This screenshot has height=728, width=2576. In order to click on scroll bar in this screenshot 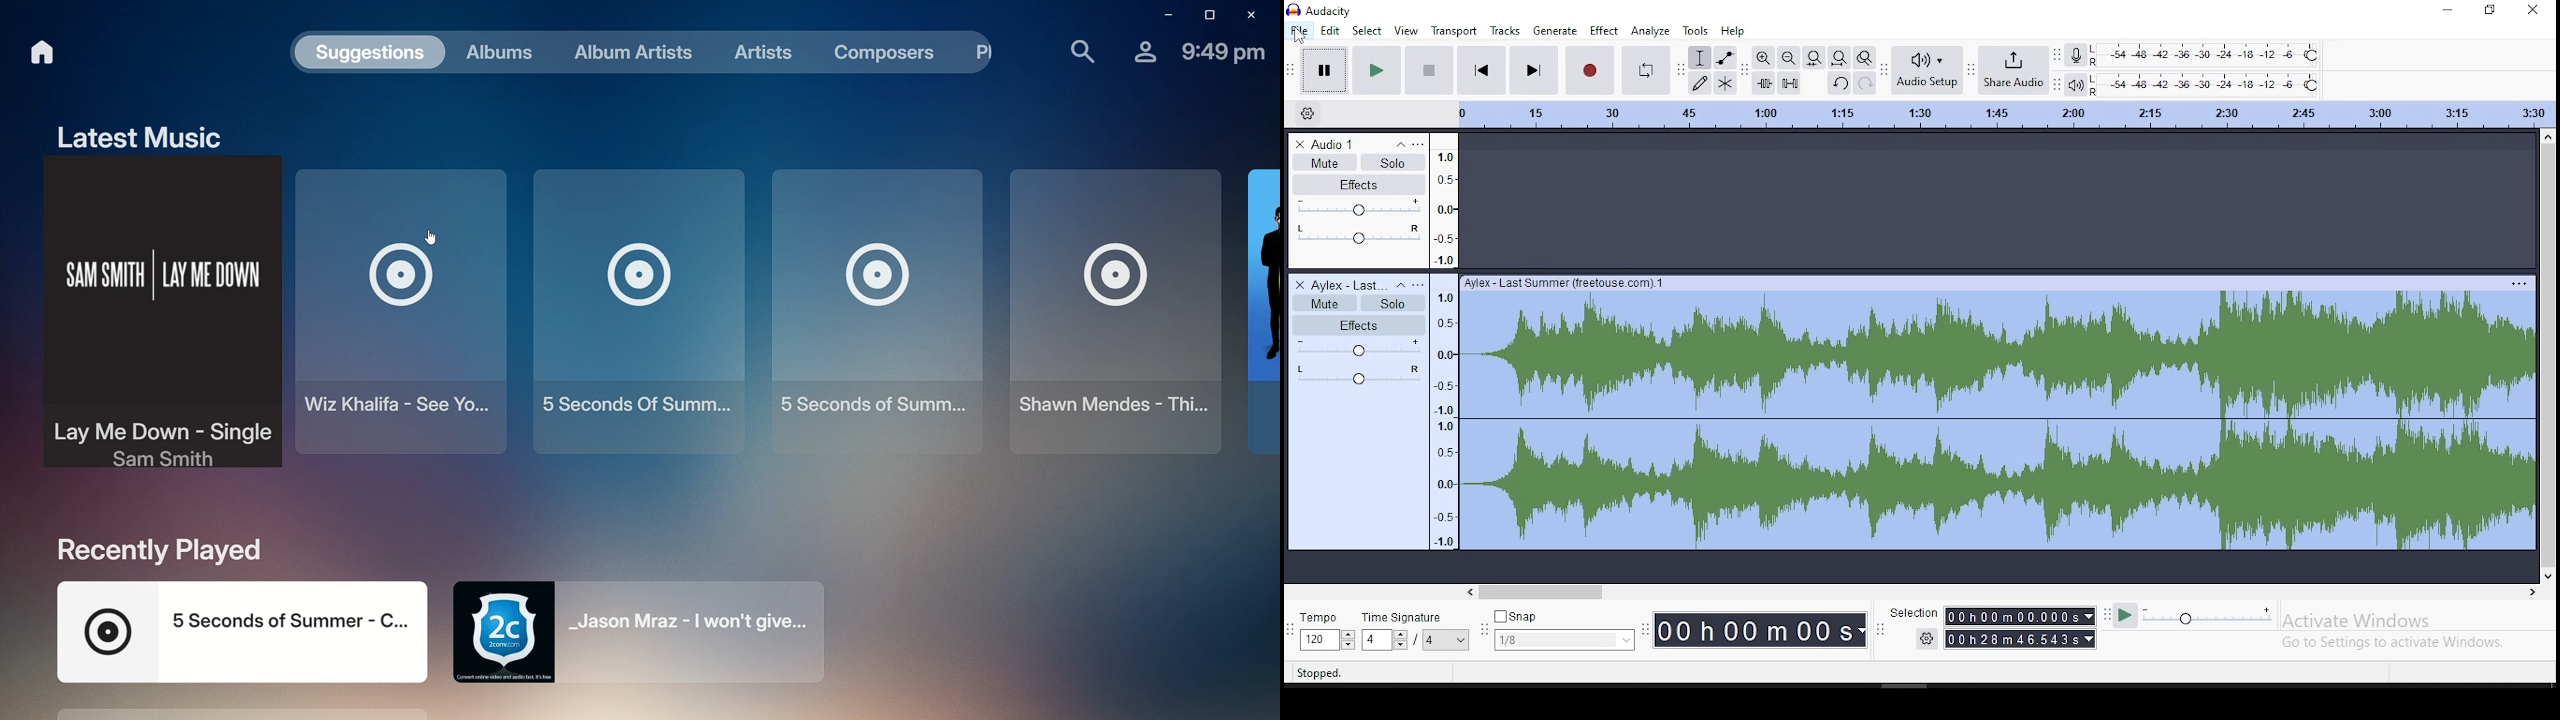, I will do `click(2547, 355)`.